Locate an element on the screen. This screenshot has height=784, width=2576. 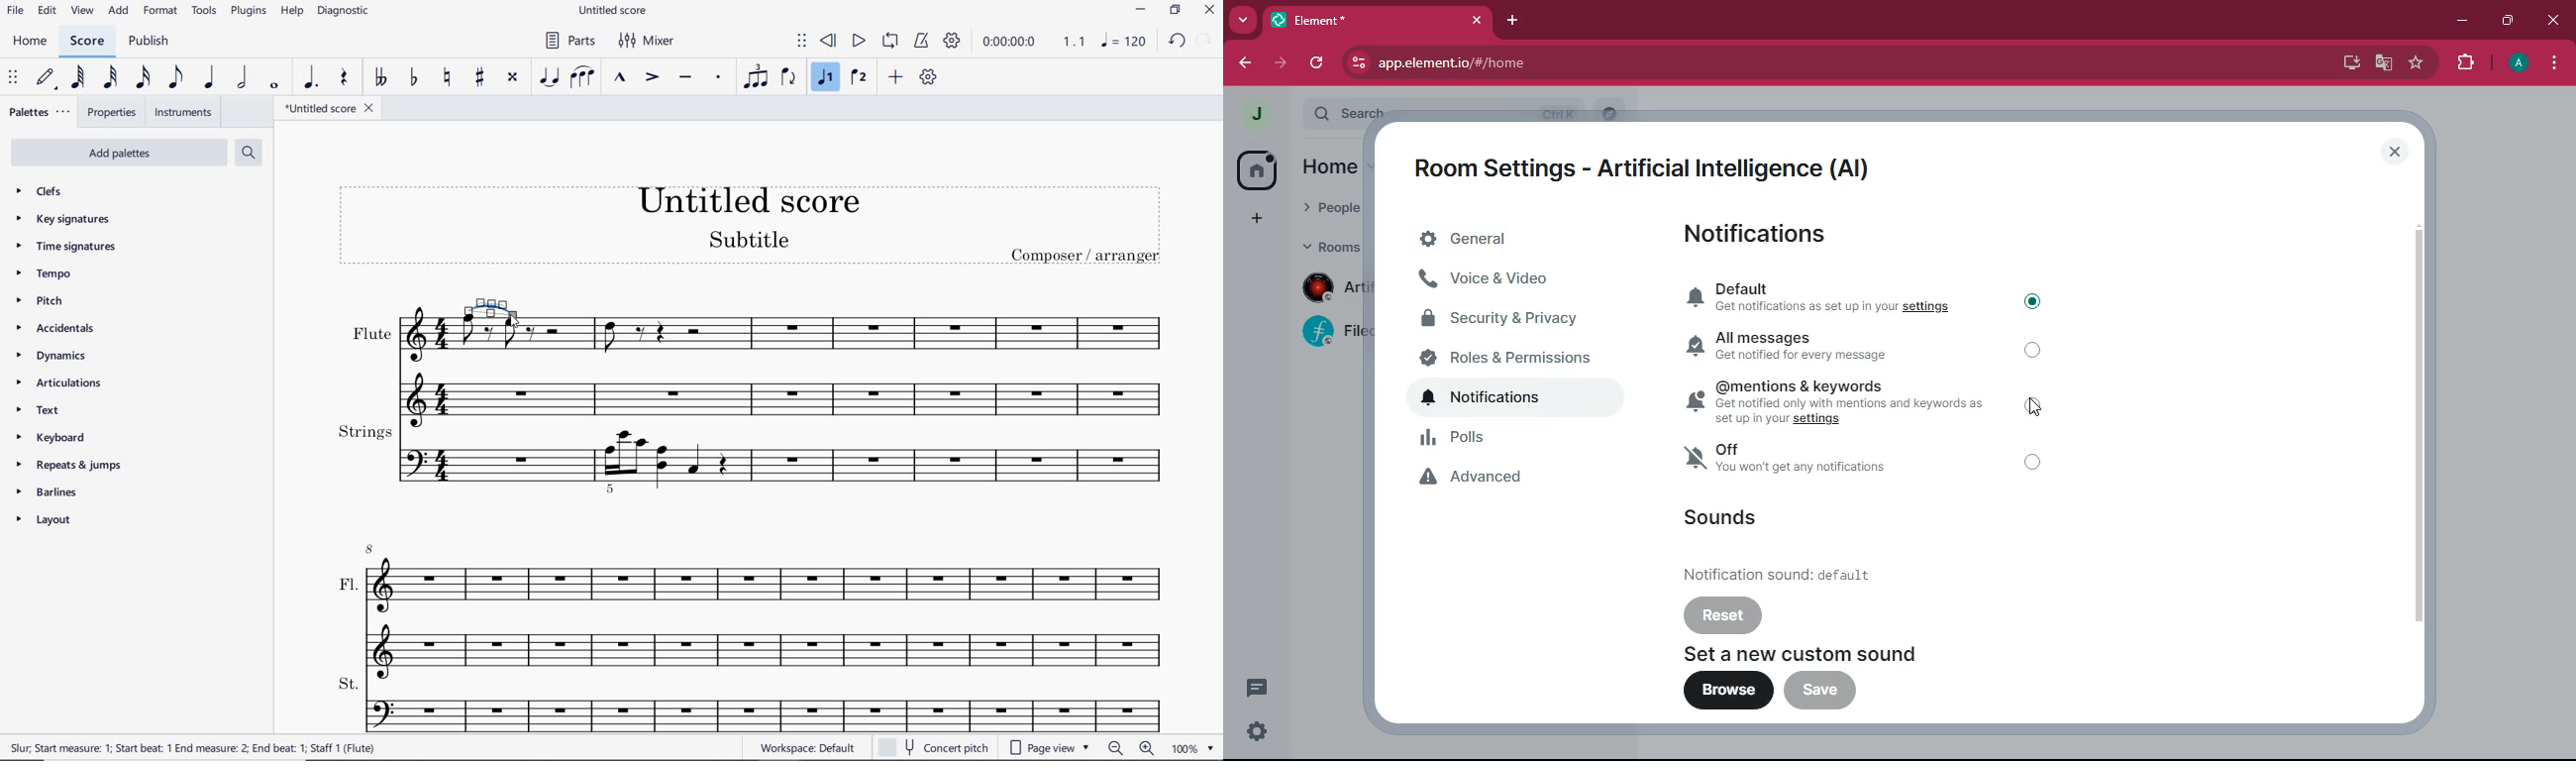
Flute is located at coordinates (901, 359).